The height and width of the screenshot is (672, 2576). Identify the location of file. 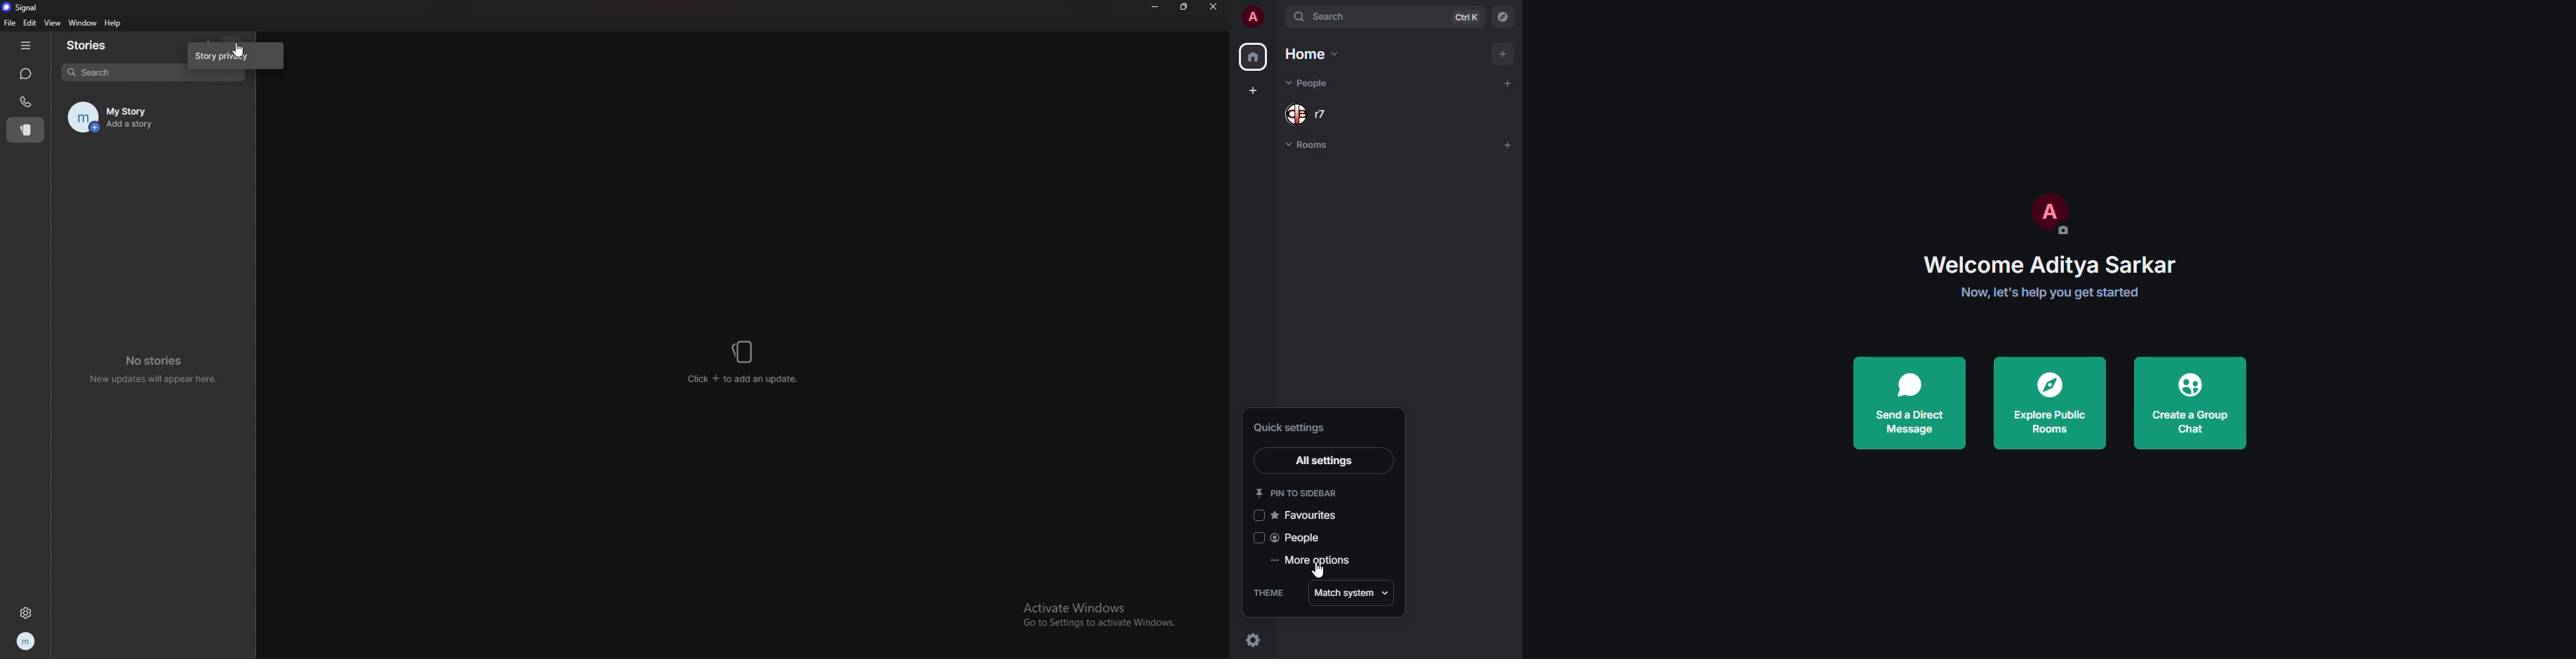
(9, 22).